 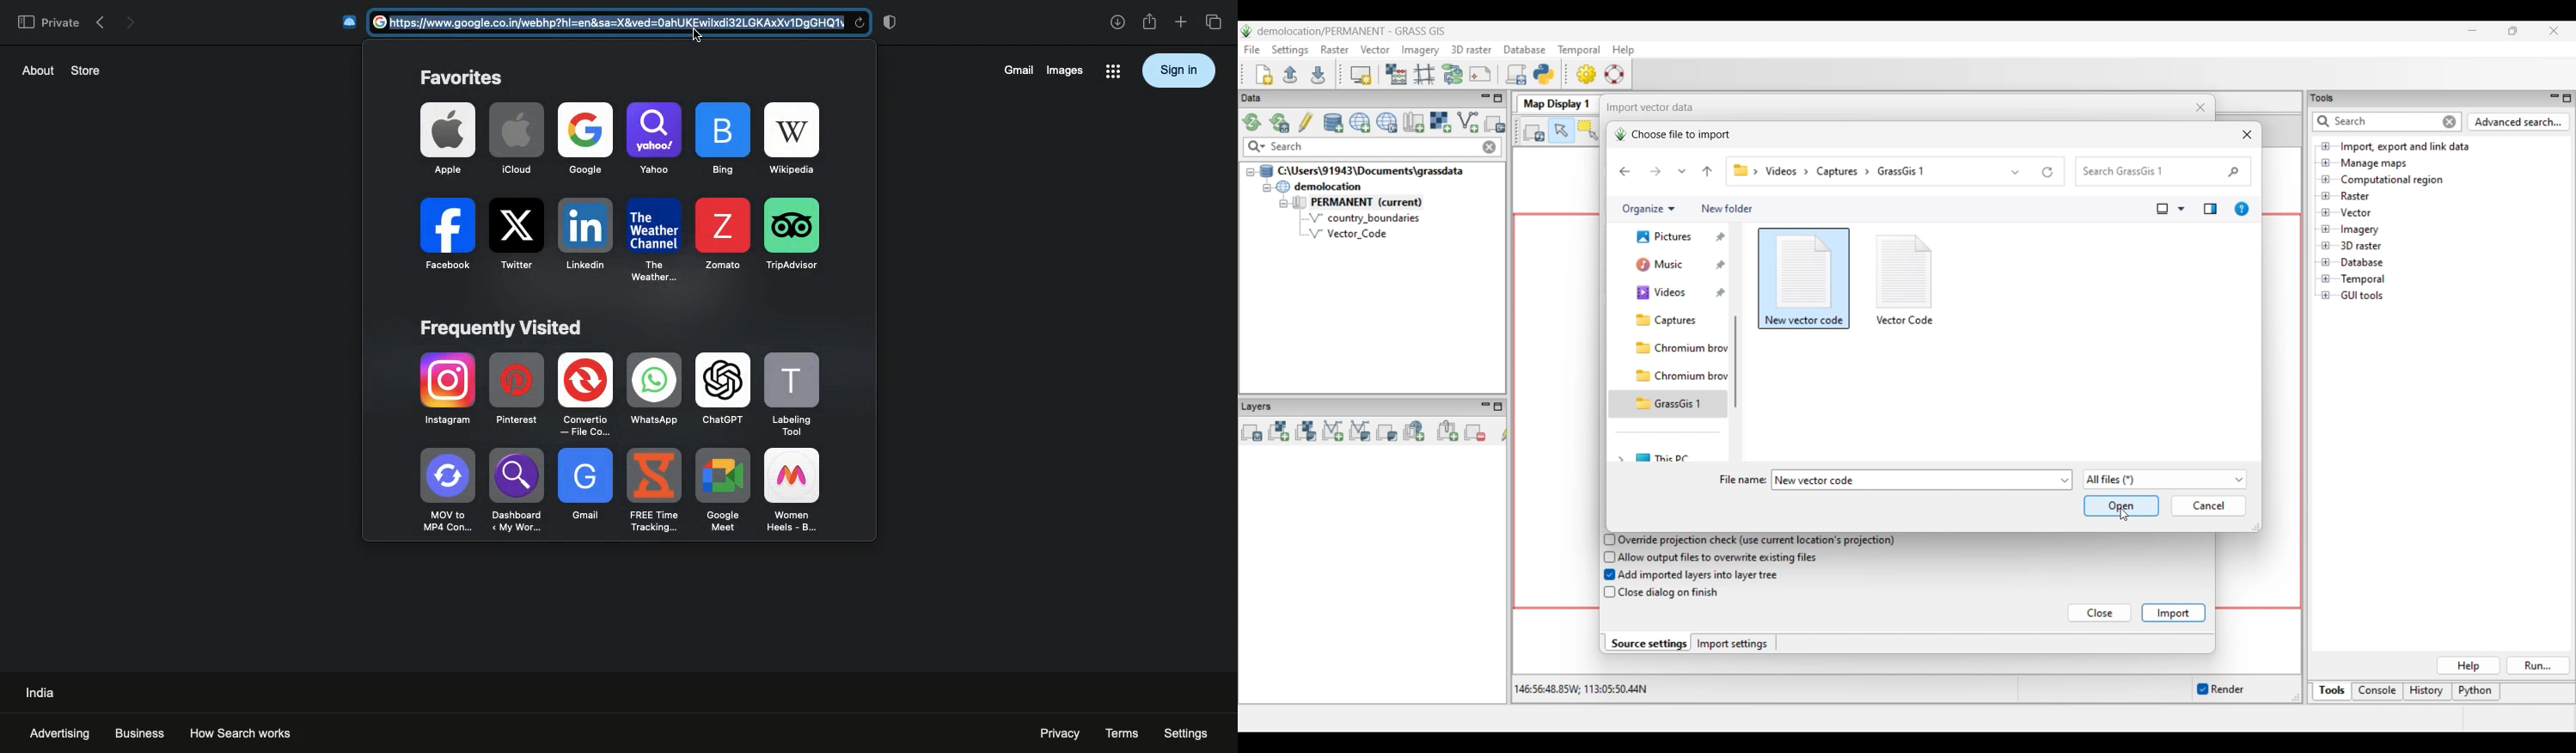 What do you see at coordinates (1179, 70) in the screenshot?
I see `sign in` at bounding box center [1179, 70].